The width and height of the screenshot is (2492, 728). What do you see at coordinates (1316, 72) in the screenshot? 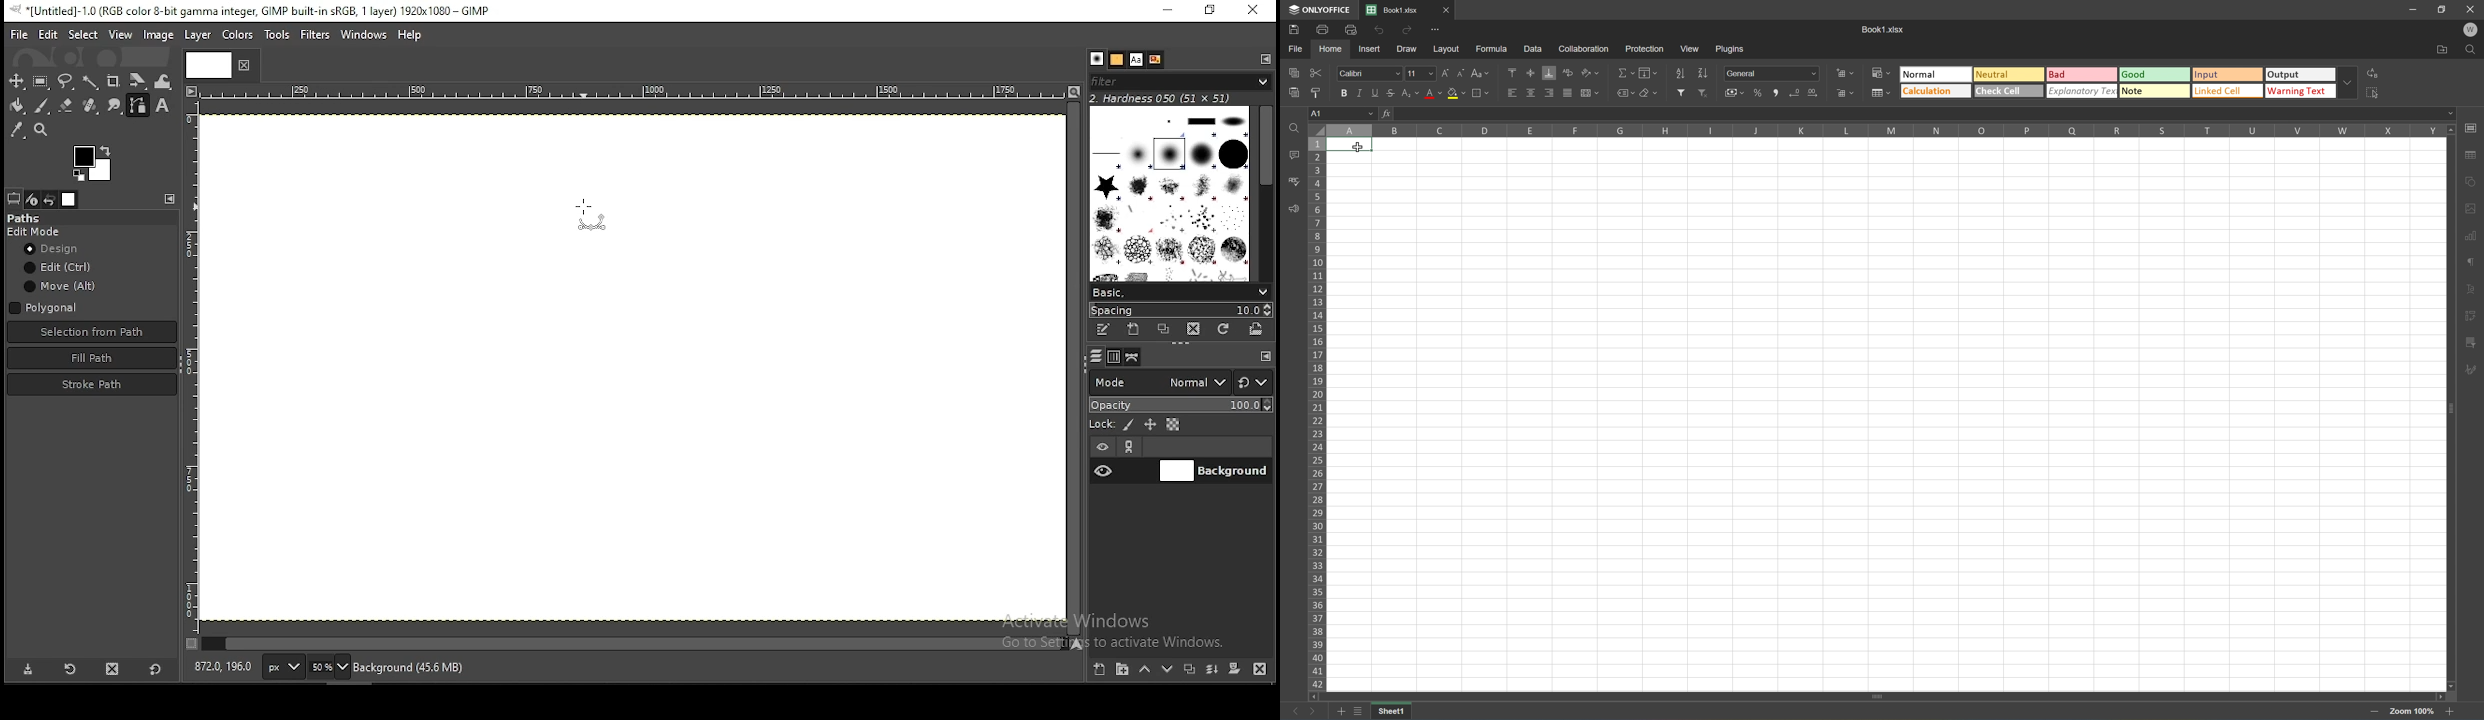
I see `Cut` at bounding box center [1316, 72].